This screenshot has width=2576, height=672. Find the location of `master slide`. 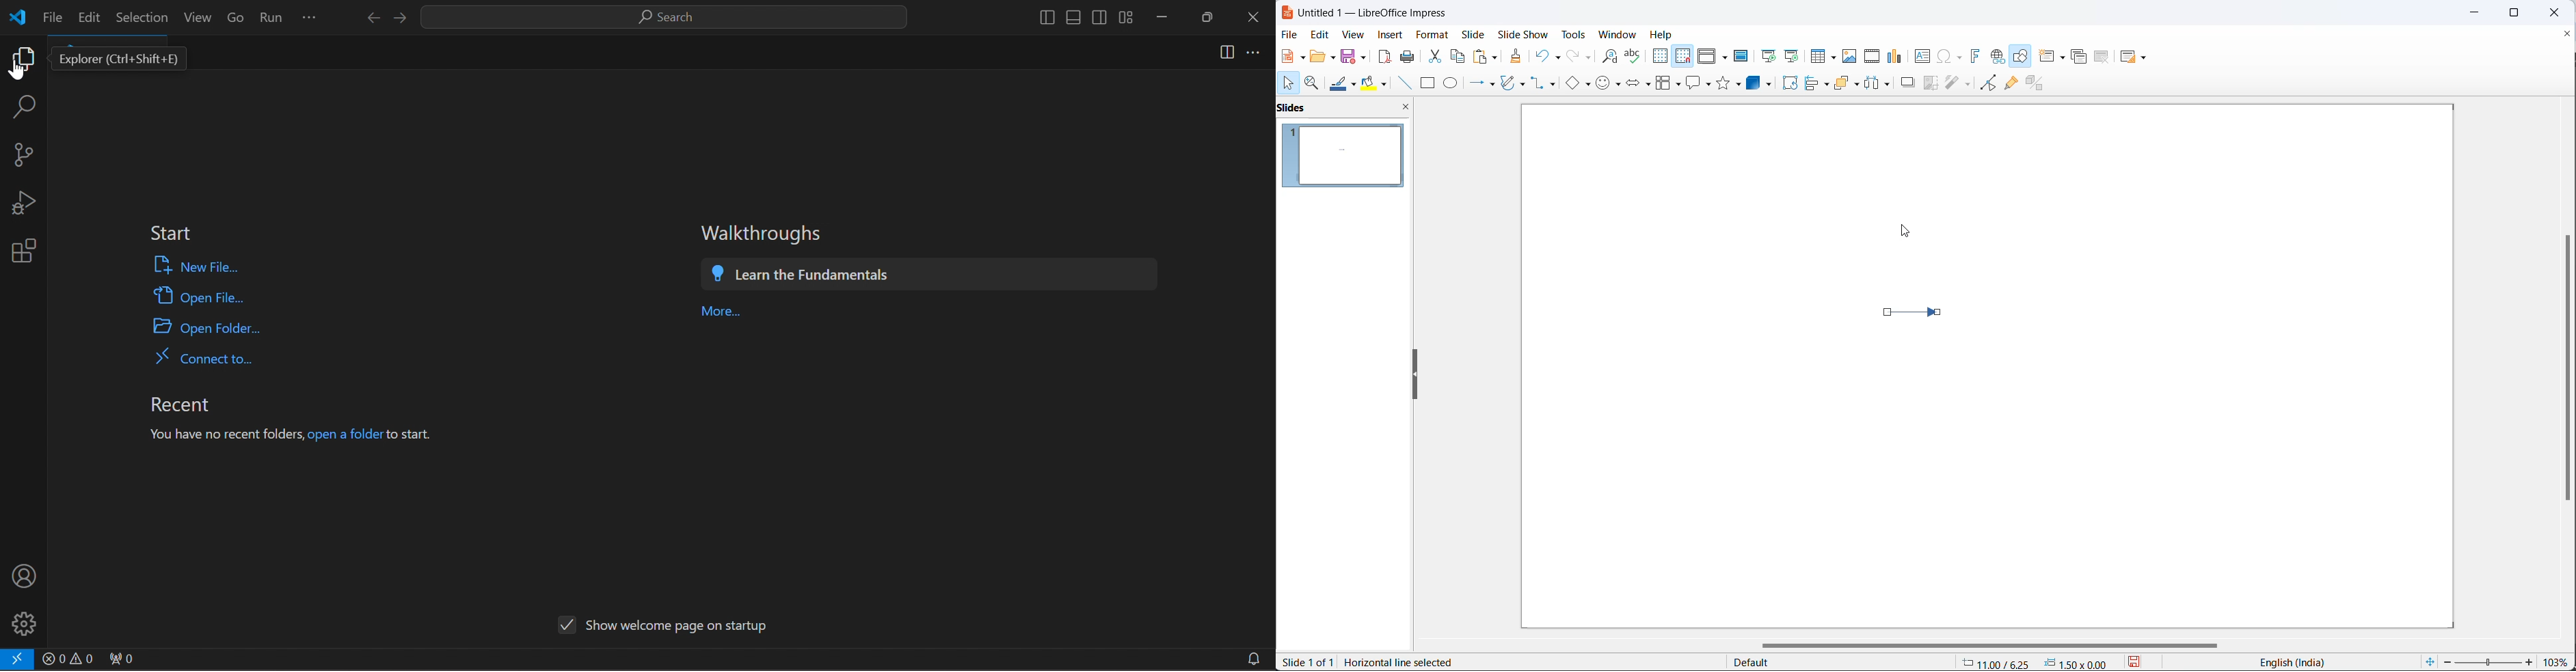

master slide is located at coordinates (1742, 57).